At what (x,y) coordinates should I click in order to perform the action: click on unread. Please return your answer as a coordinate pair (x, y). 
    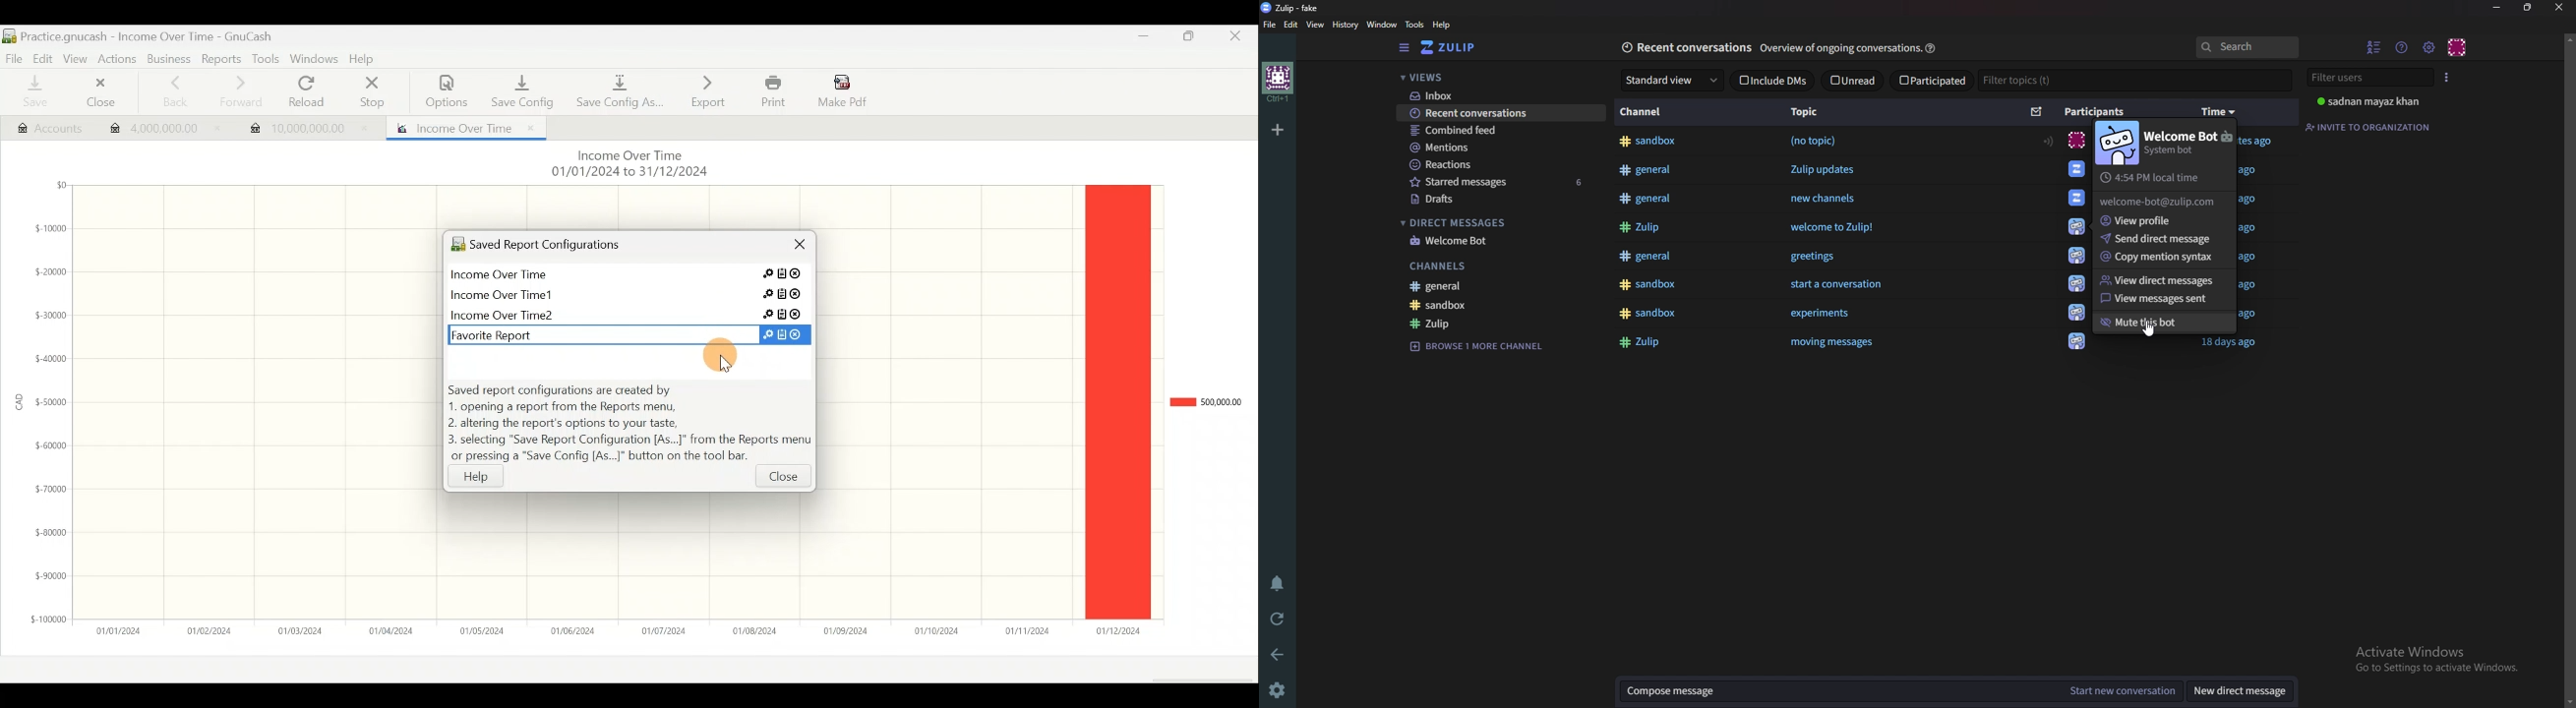
    Looking at the image, I should click on (1856, 80).